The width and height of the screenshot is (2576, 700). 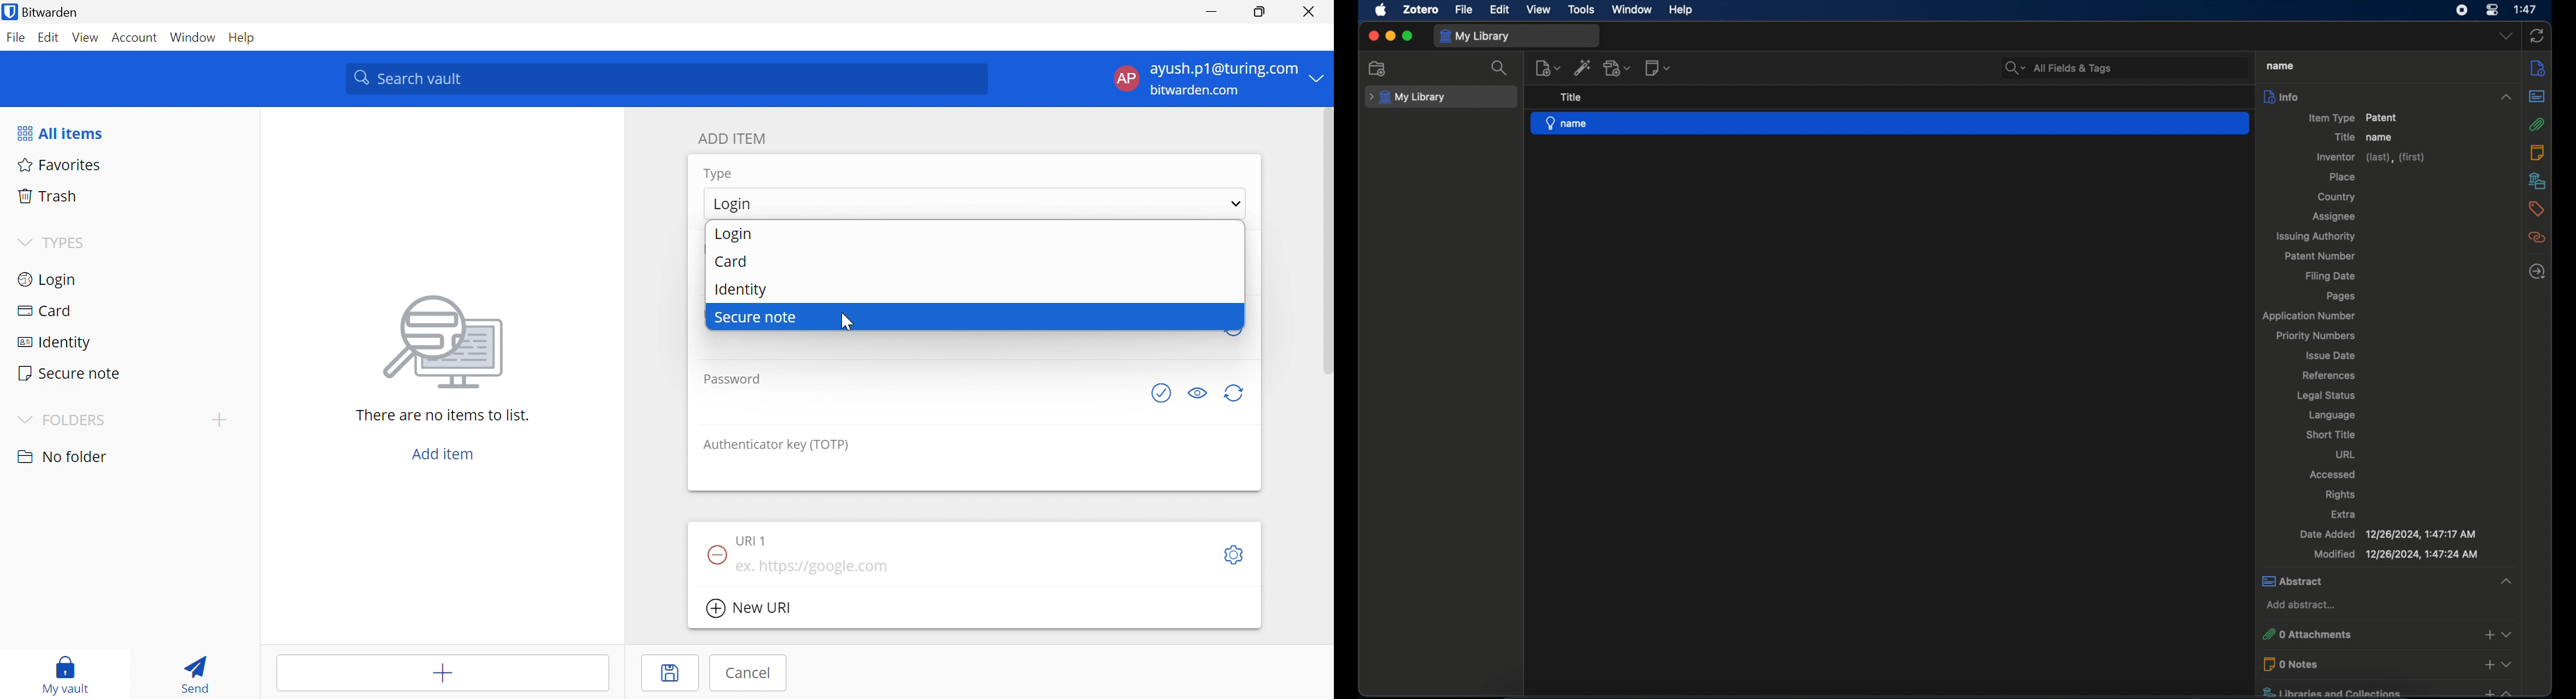 What do you see at coordinates (2367, 663) in the screenshot?
I see `0 notes` at bounding box center [2367, 663].